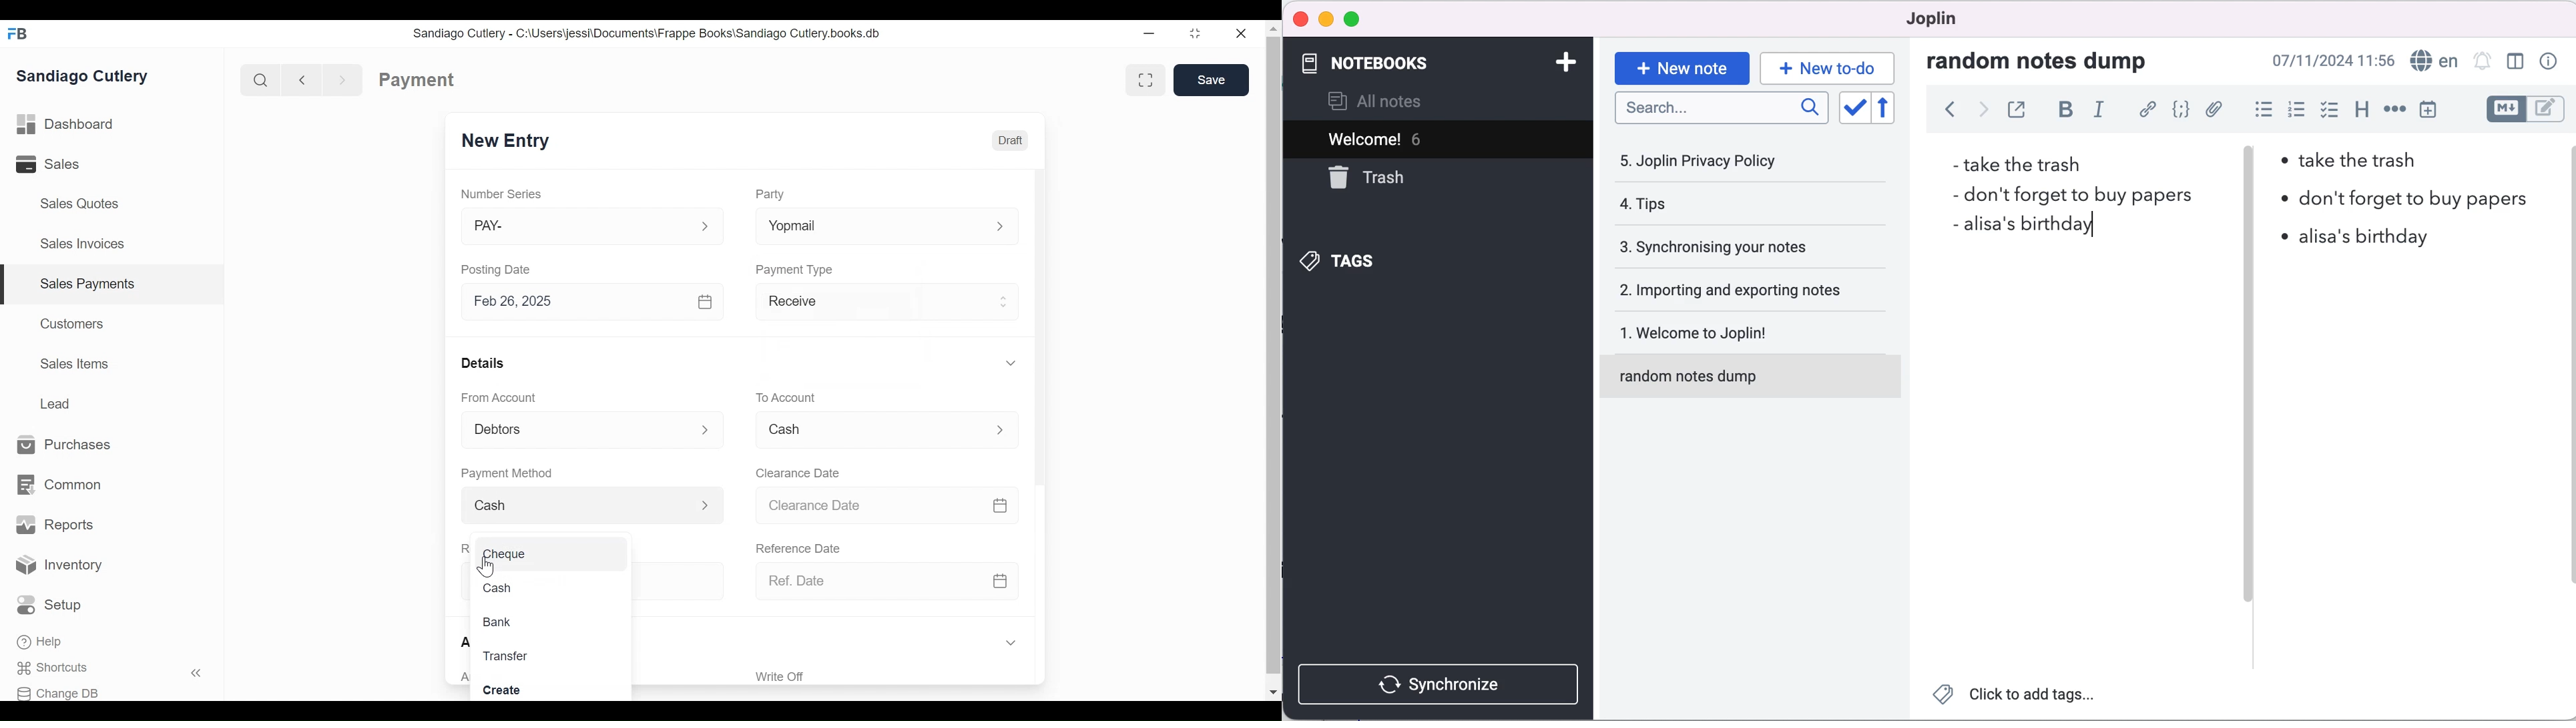  I want to click on Customers, so click(73, 323).